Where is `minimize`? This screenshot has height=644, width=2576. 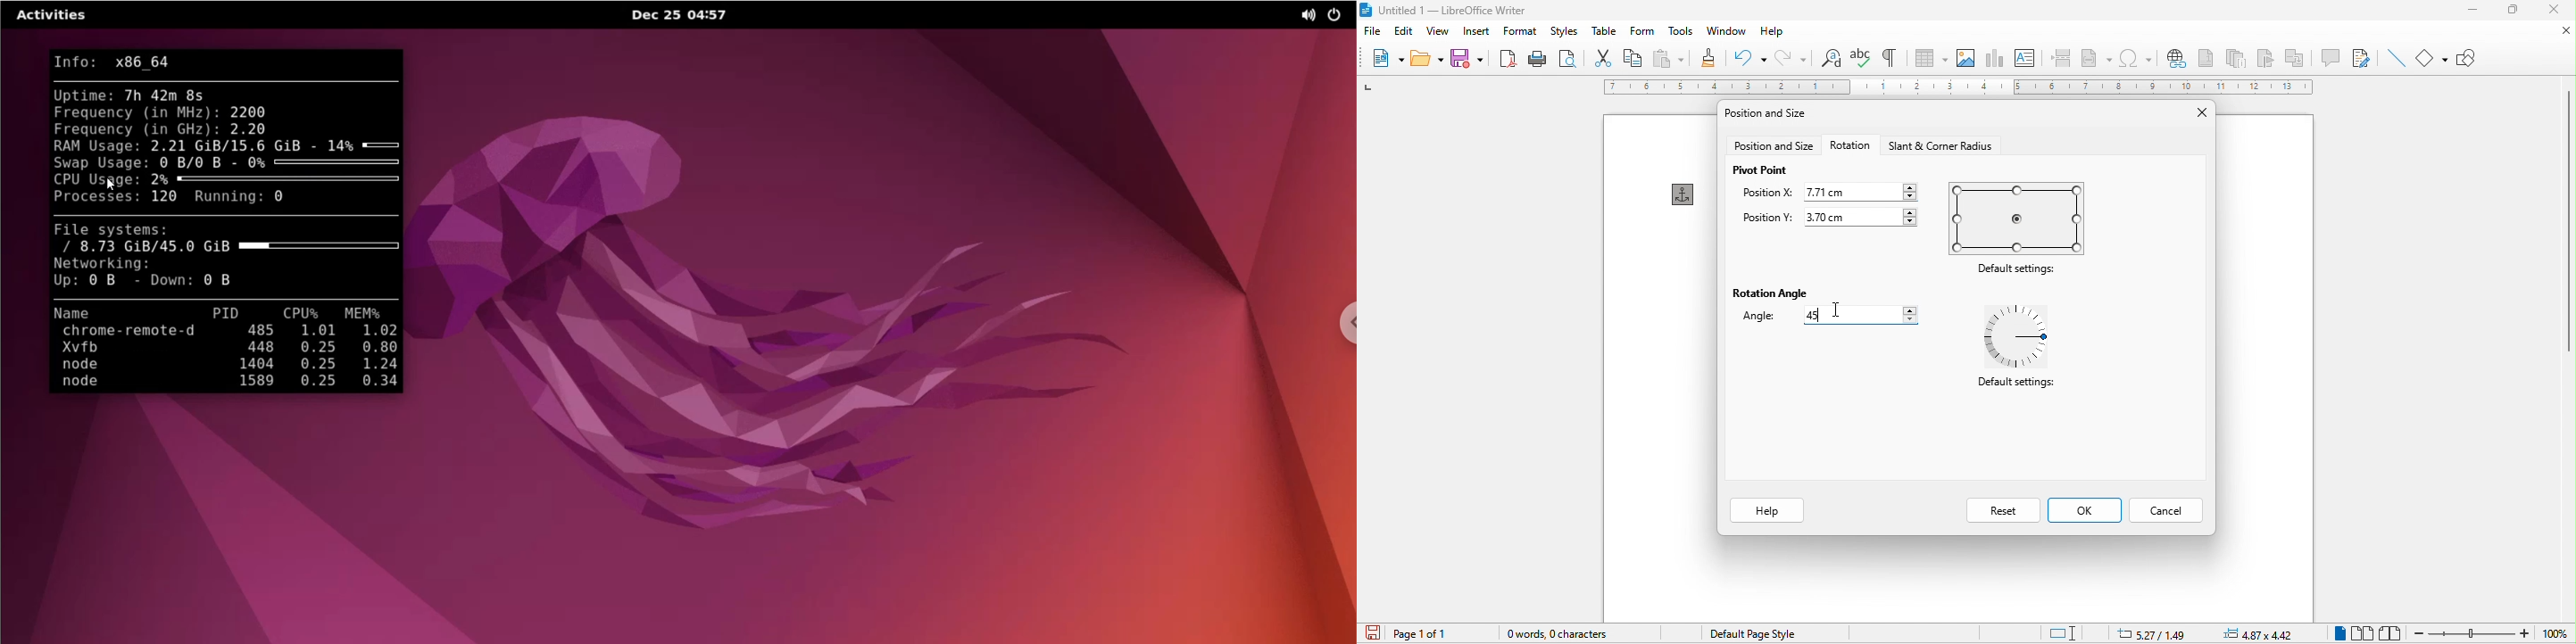 minimize is located at coordinates (2472, 10).